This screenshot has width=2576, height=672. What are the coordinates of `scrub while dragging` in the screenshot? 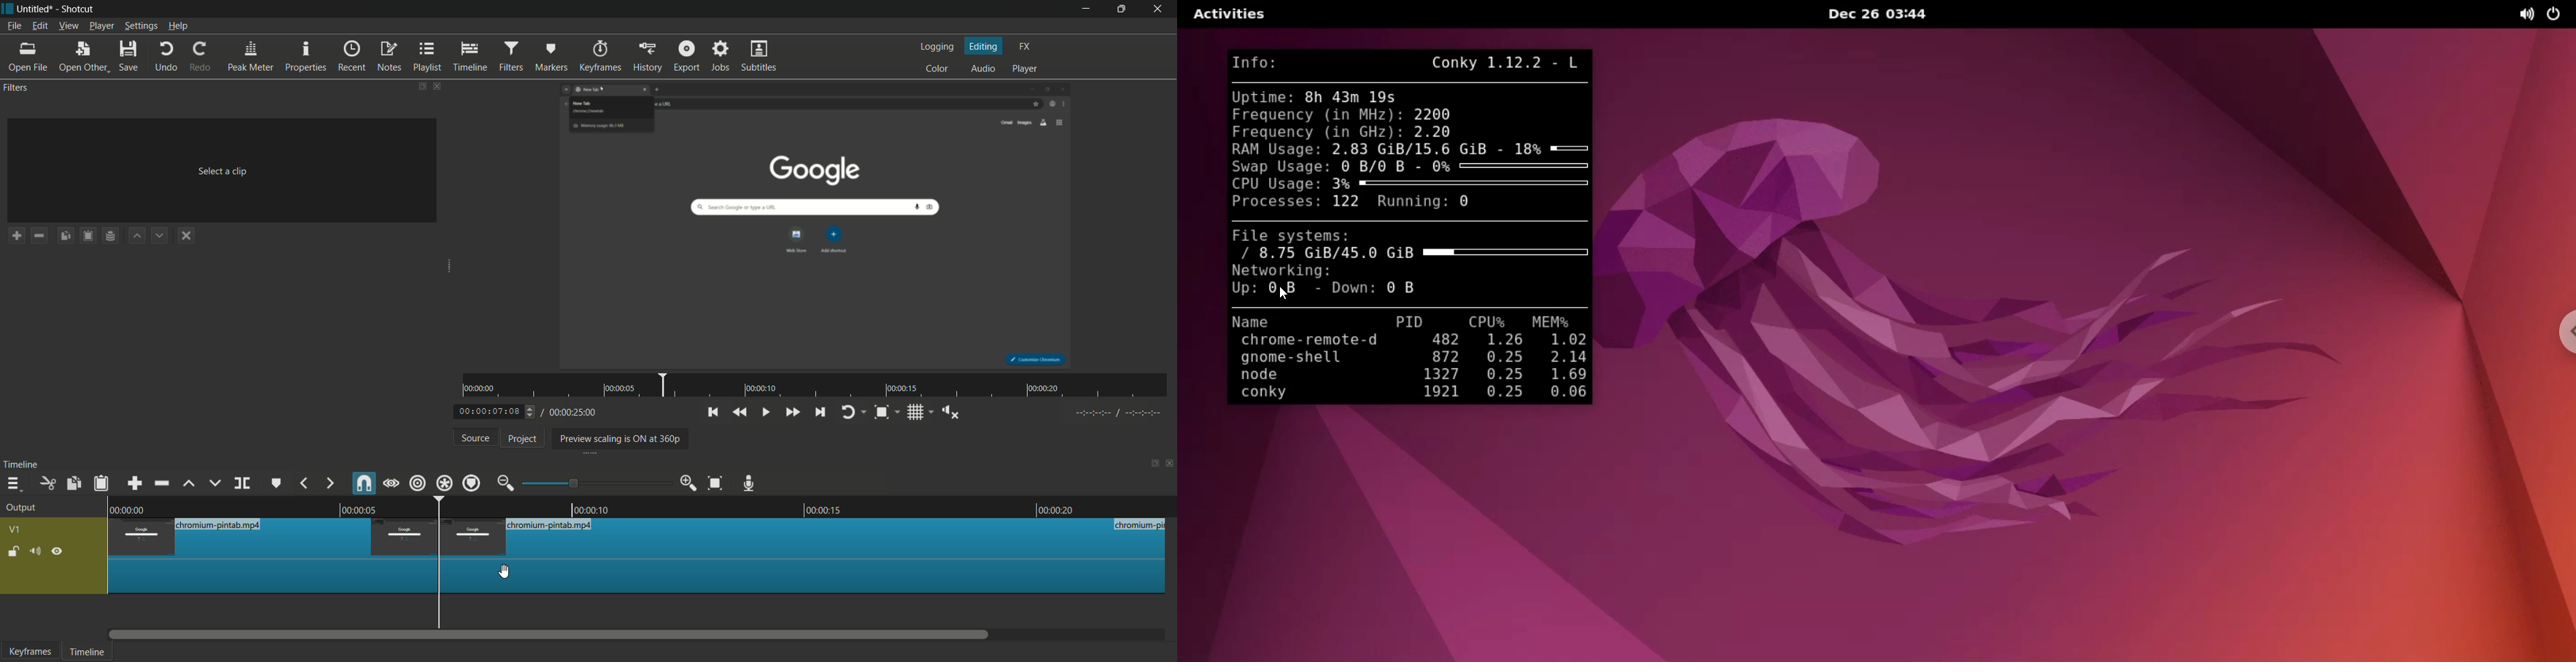 It's located at (392, 485).